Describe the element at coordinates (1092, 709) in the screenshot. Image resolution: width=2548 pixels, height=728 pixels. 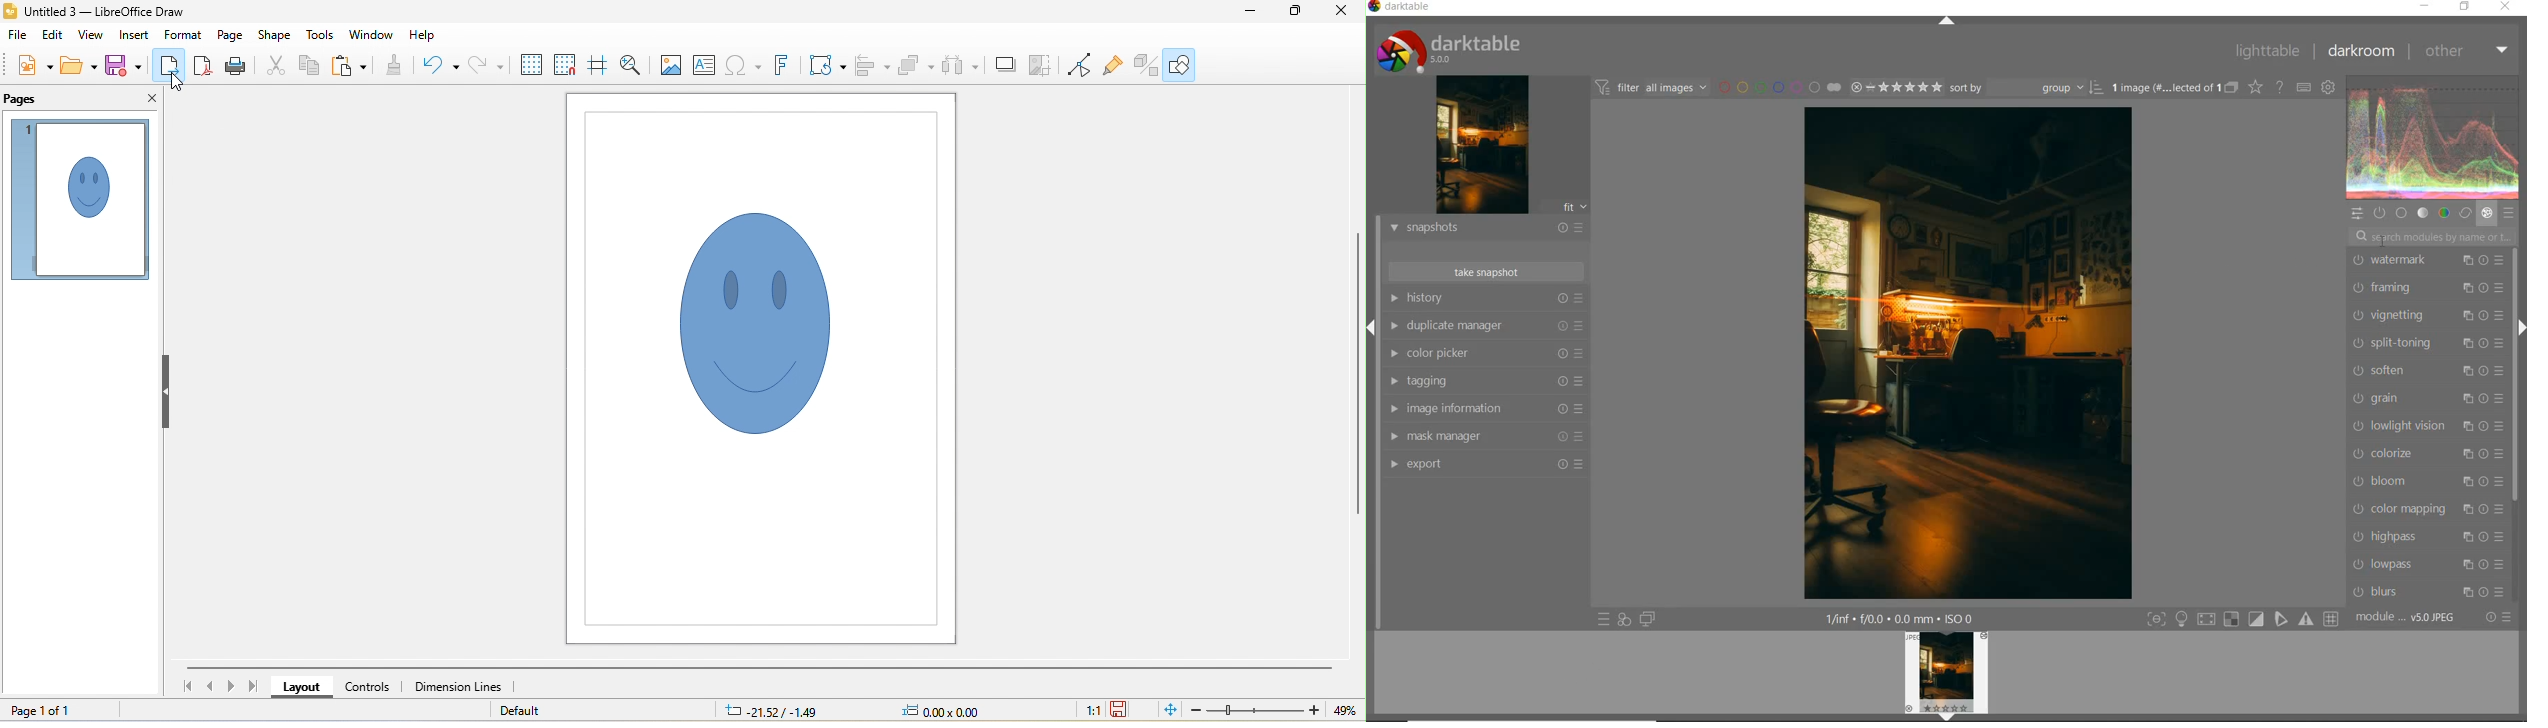
I see `1:1` at that location.